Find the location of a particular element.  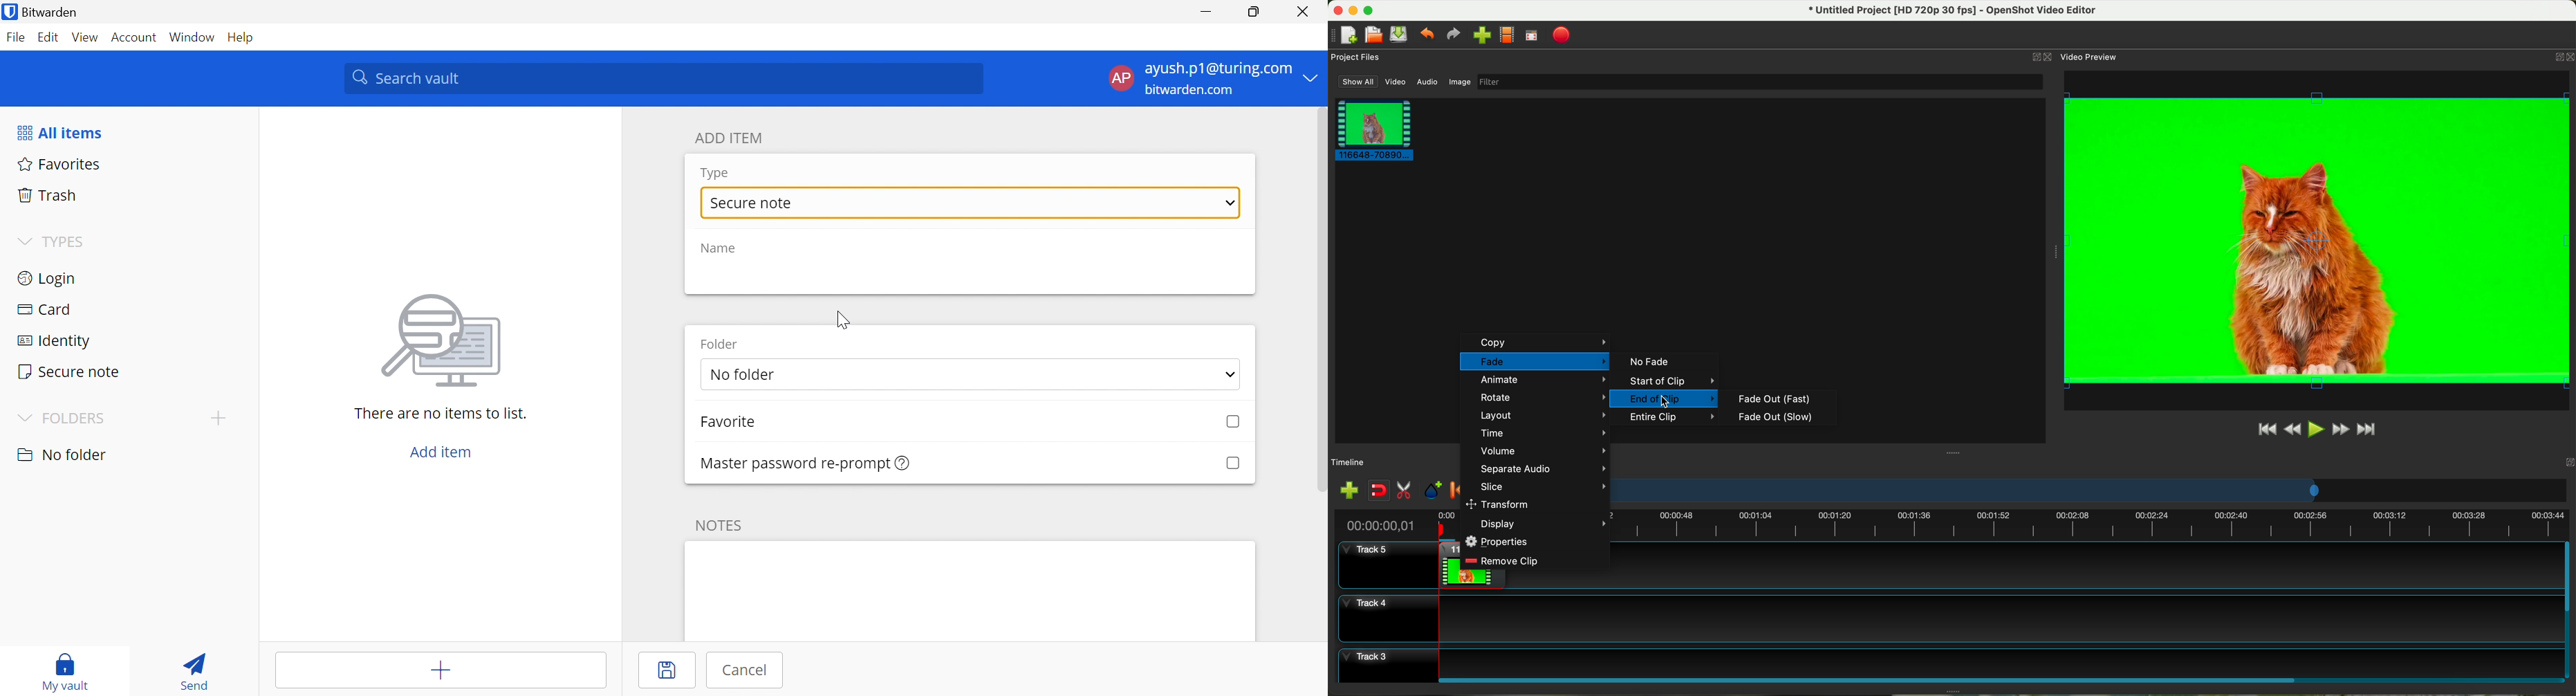

rotate is located at coordinates (1541, 397).